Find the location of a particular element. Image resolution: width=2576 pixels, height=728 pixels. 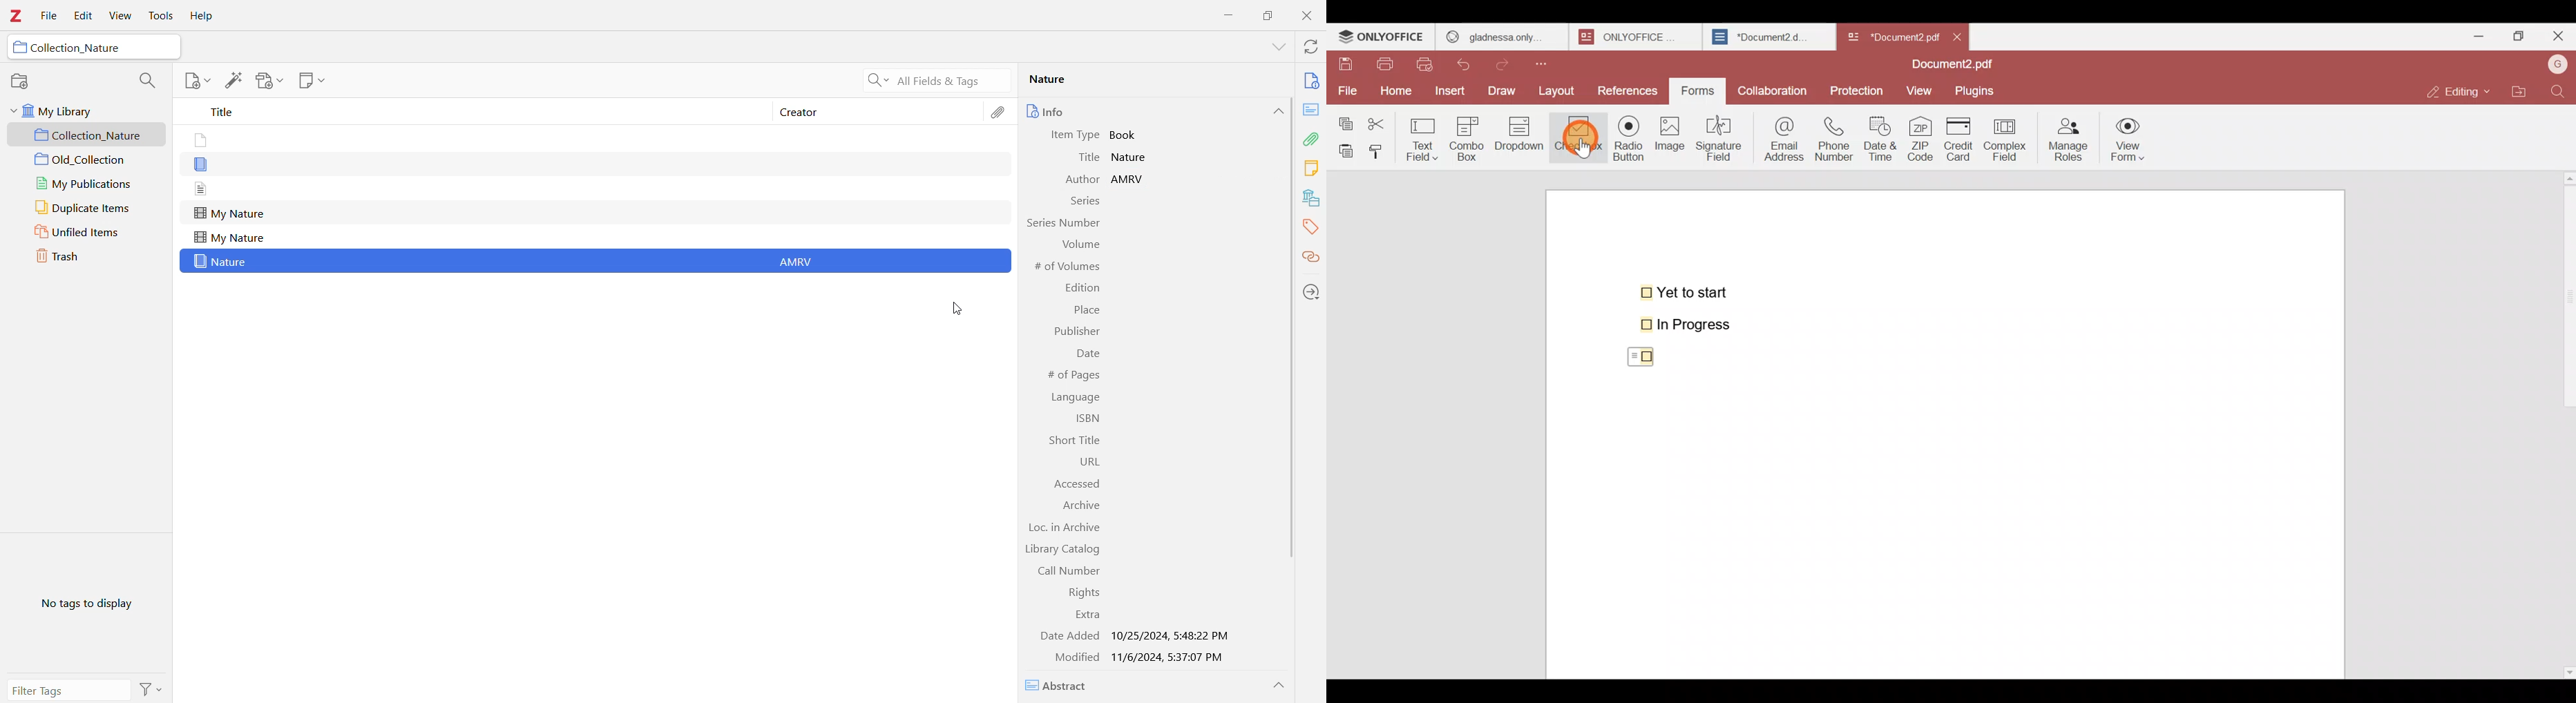

Date is located at coordinates (1087, 356).